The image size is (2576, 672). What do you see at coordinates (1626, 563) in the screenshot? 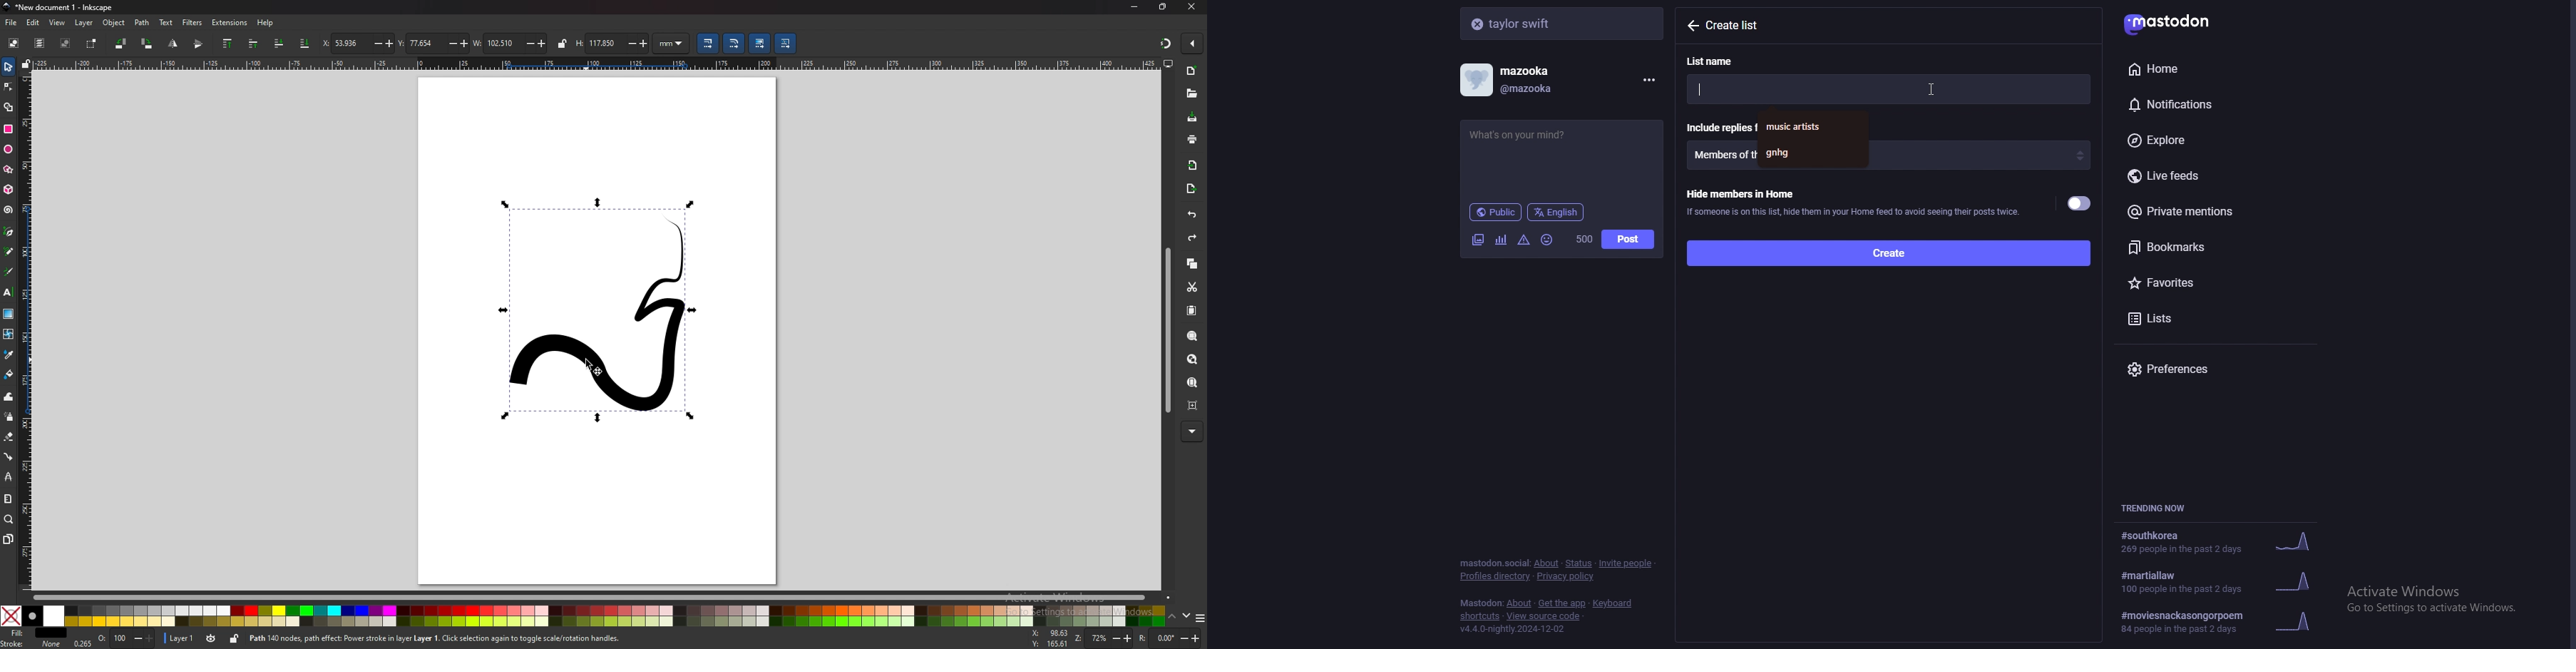
I see `invite people` at bounding box center [1626, 563].